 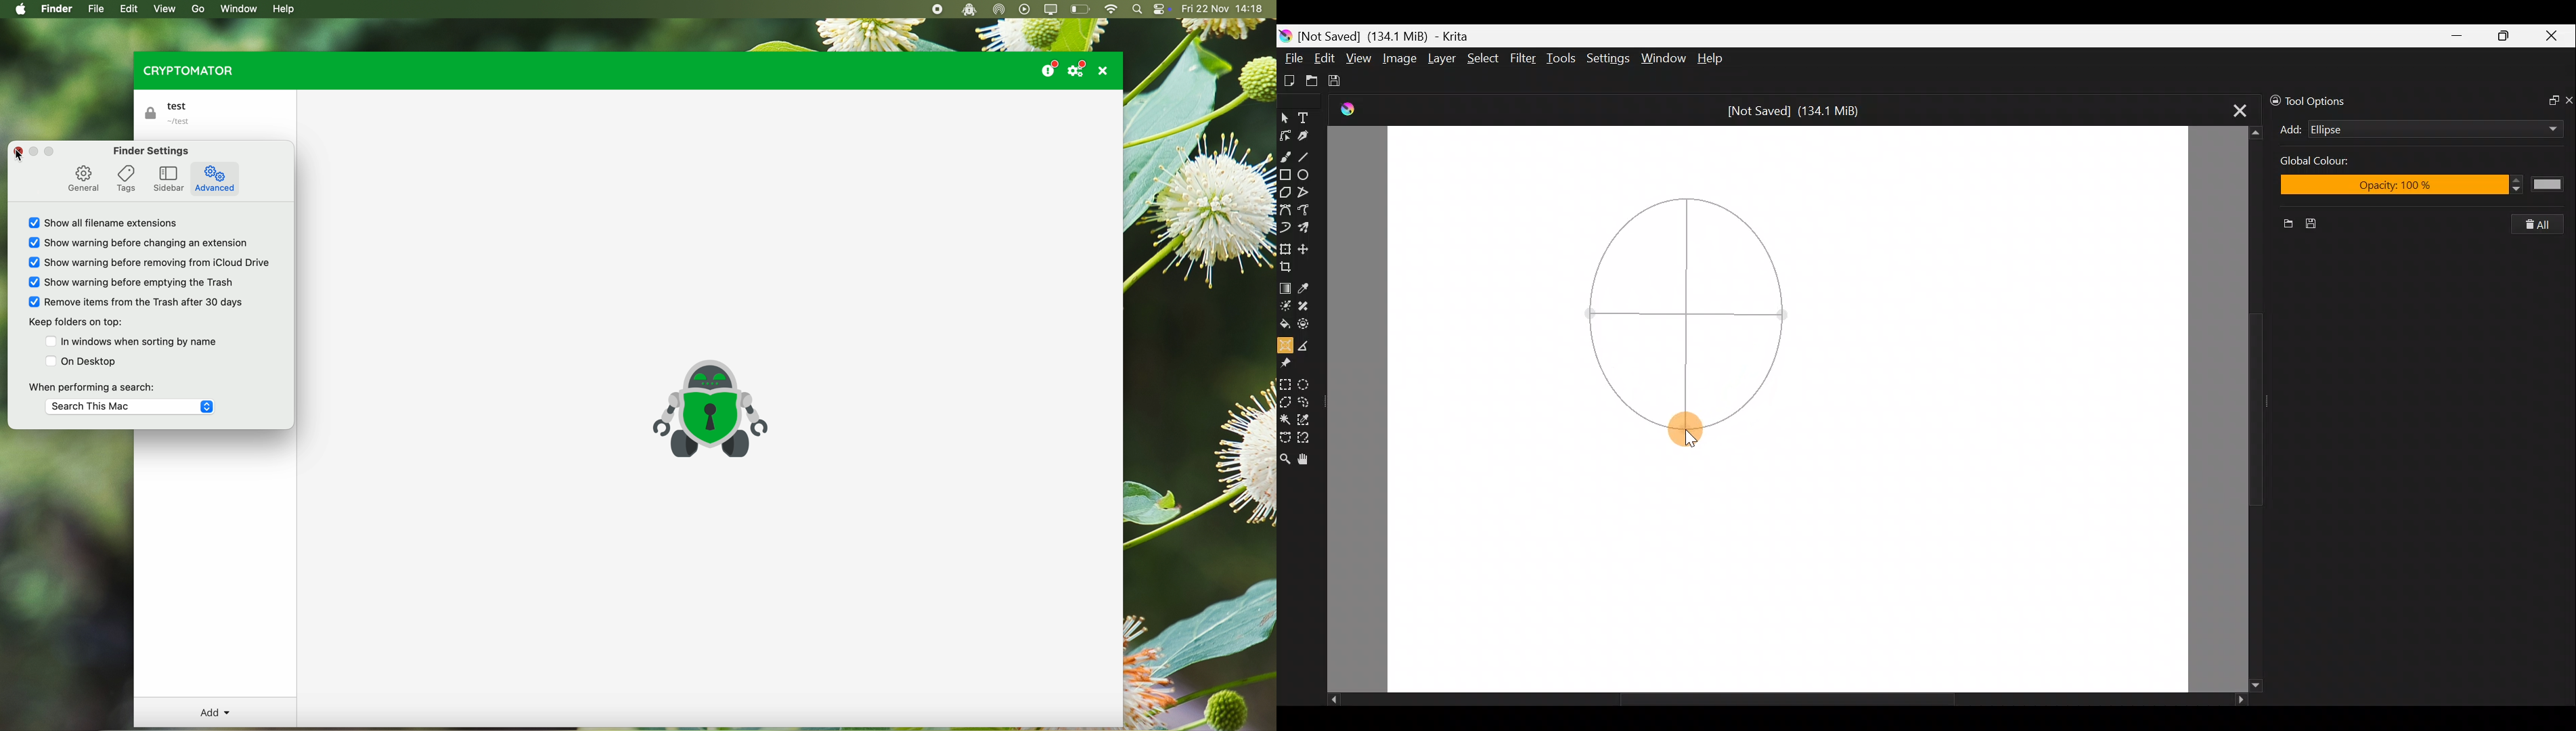 What do you see at coordinates (82, 361) in the screenshot?
I see `on desktop` at bounding box center [82, 361].